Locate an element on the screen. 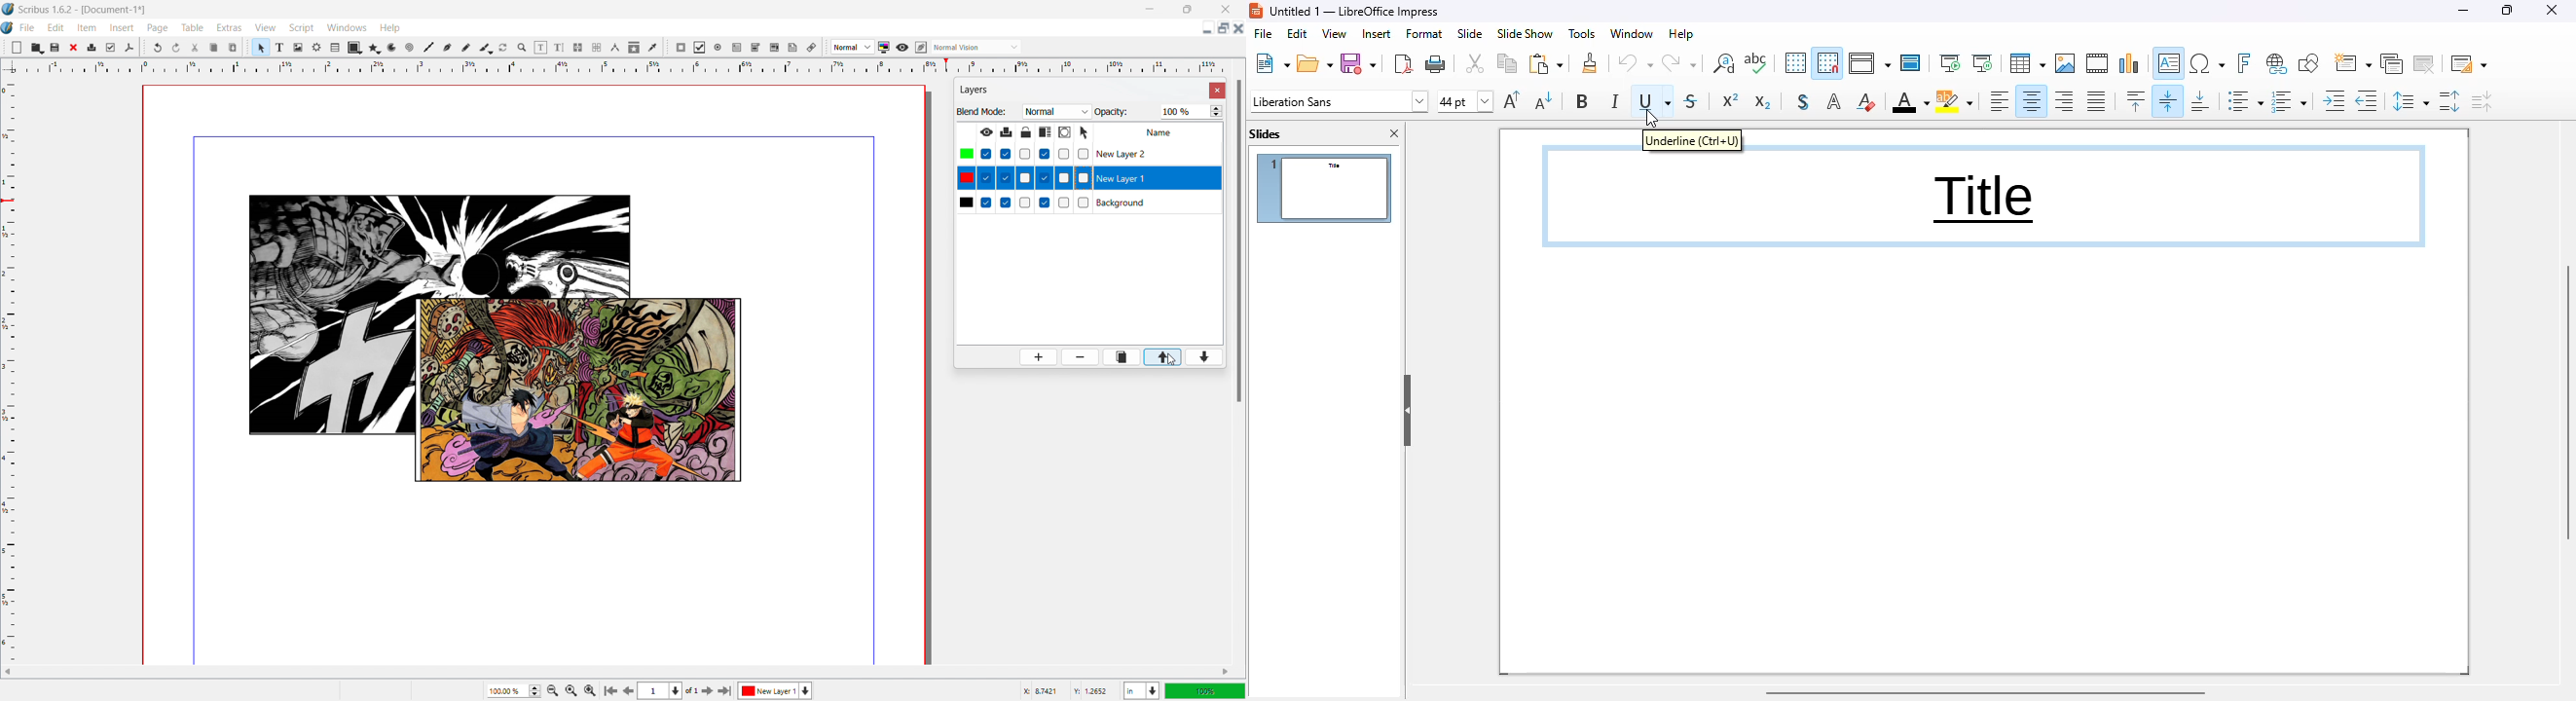 The height and width of the screenshot is (728, 2576). vertical ruler is located at coordinates (10, 369).